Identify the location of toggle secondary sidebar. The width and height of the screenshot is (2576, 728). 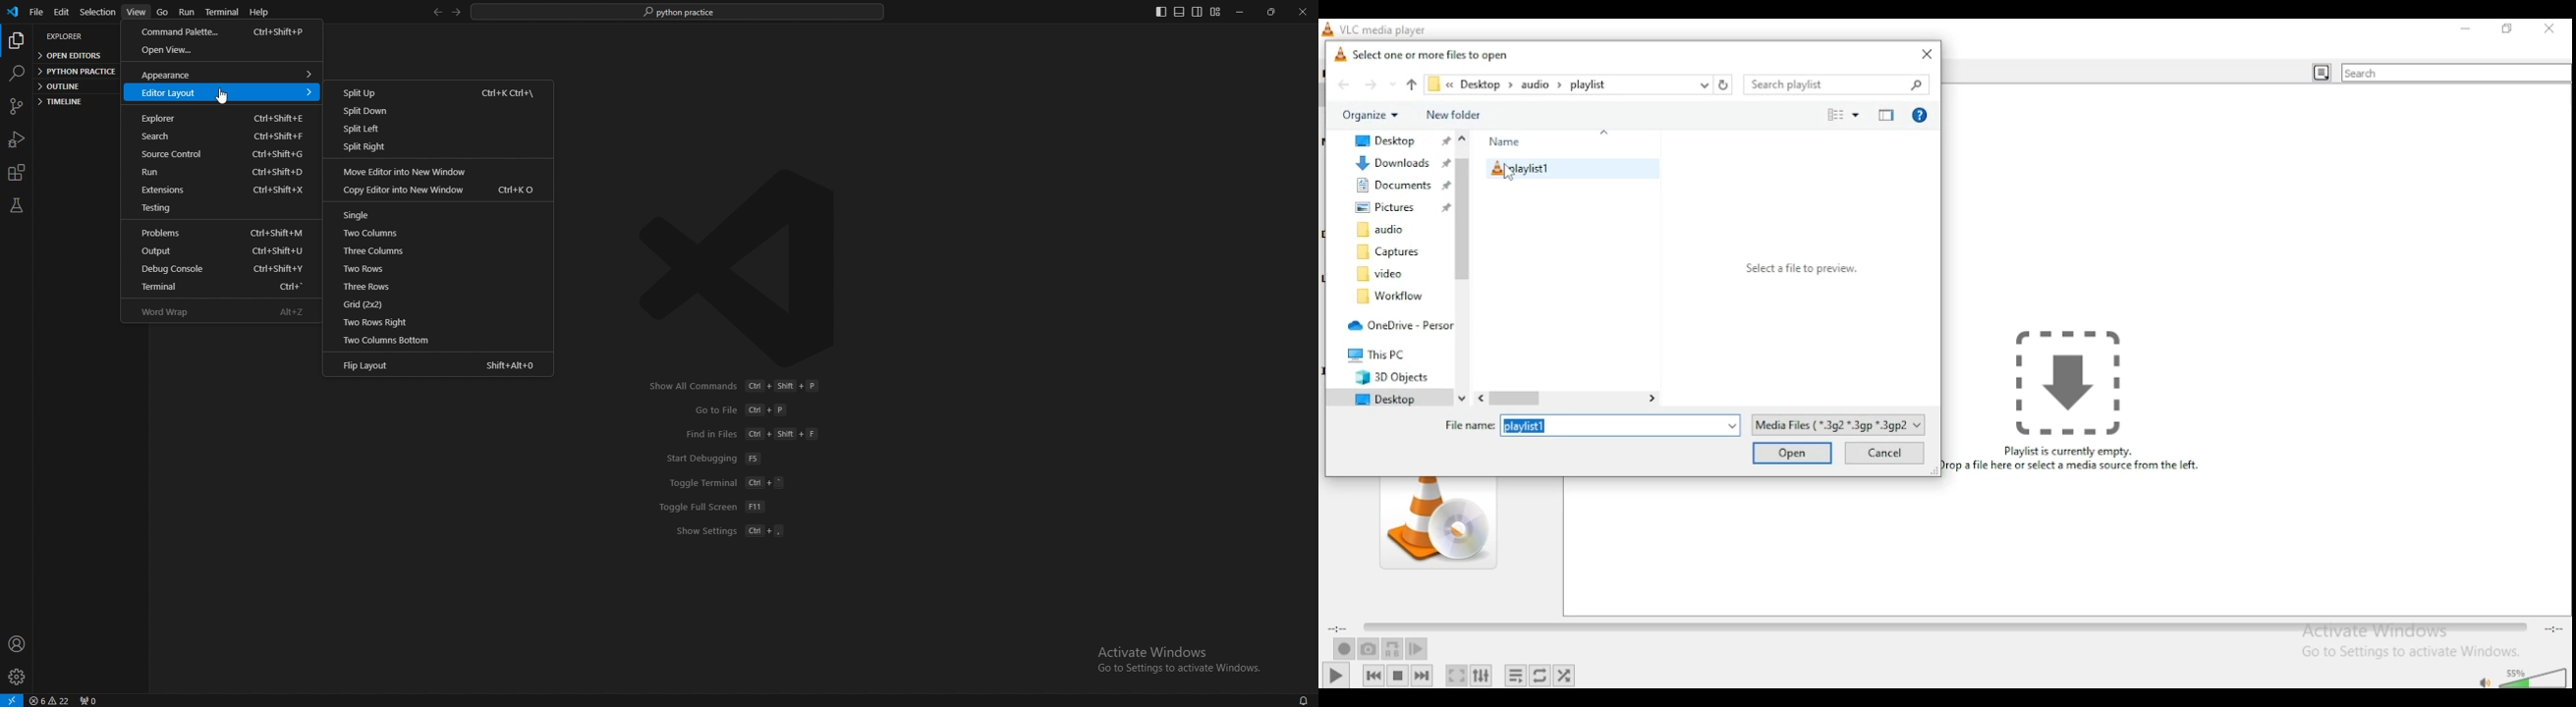
(1197, 12).